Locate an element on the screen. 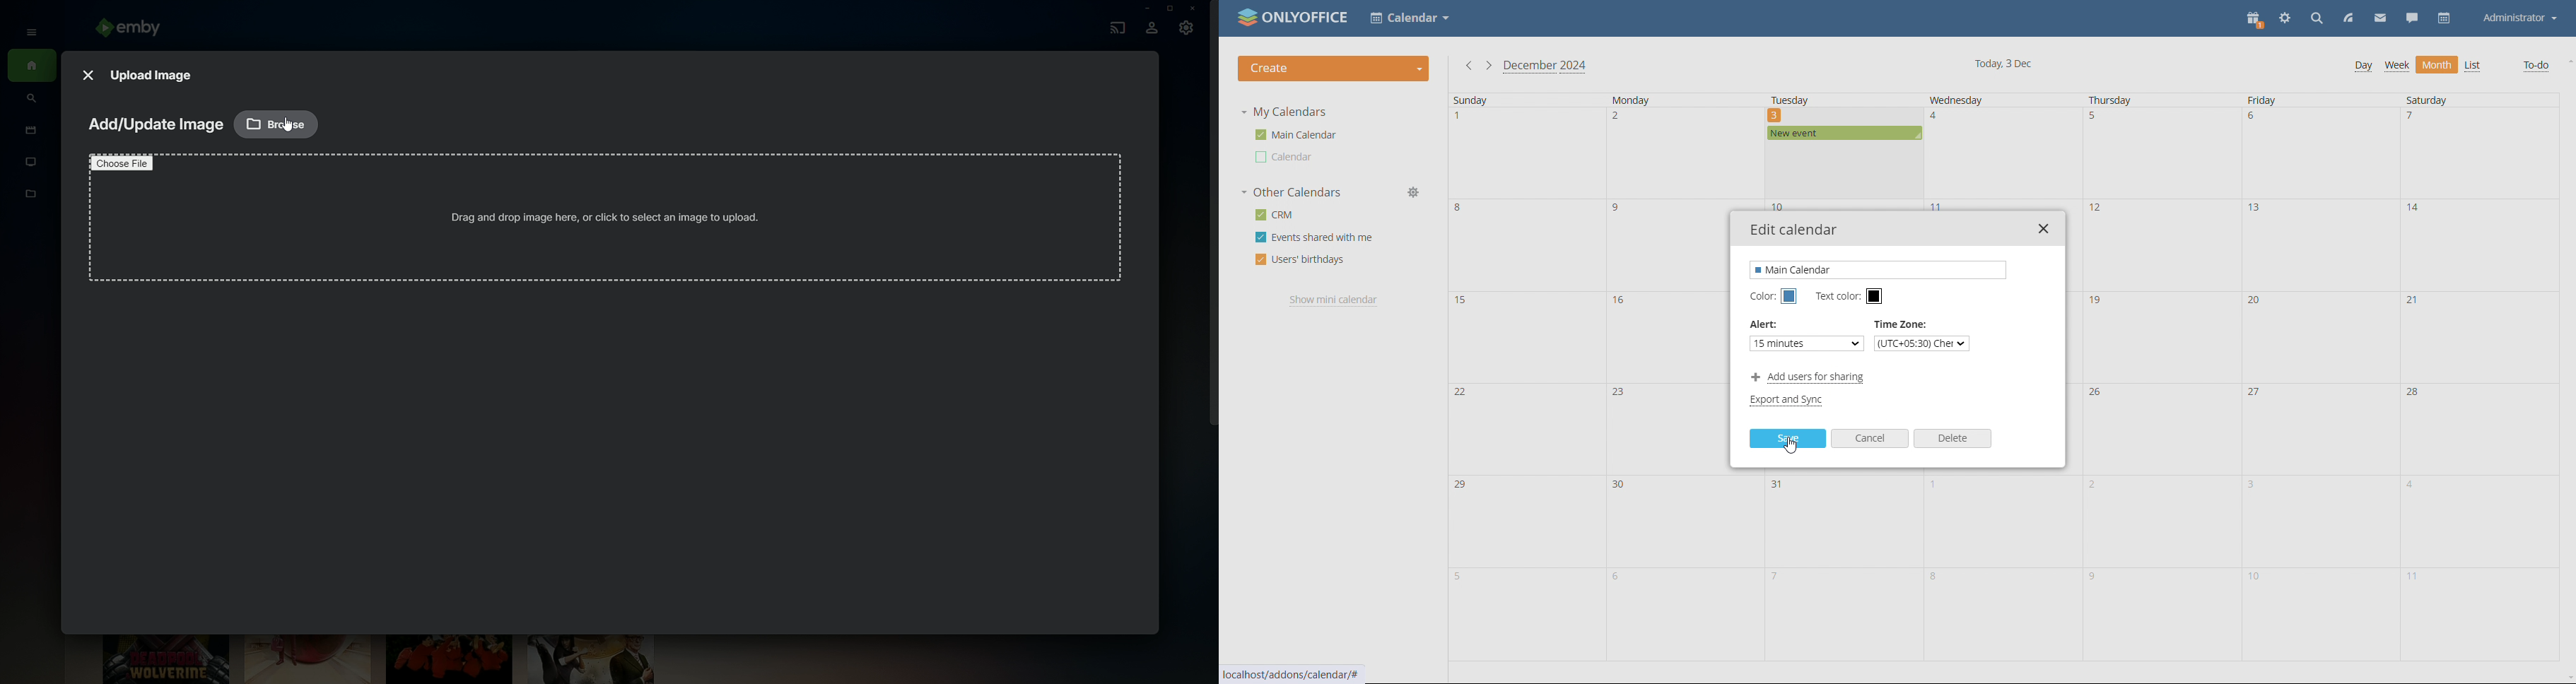 This screenshot has width=2576, height=700. calendar is located at coordinates (2443, 18).